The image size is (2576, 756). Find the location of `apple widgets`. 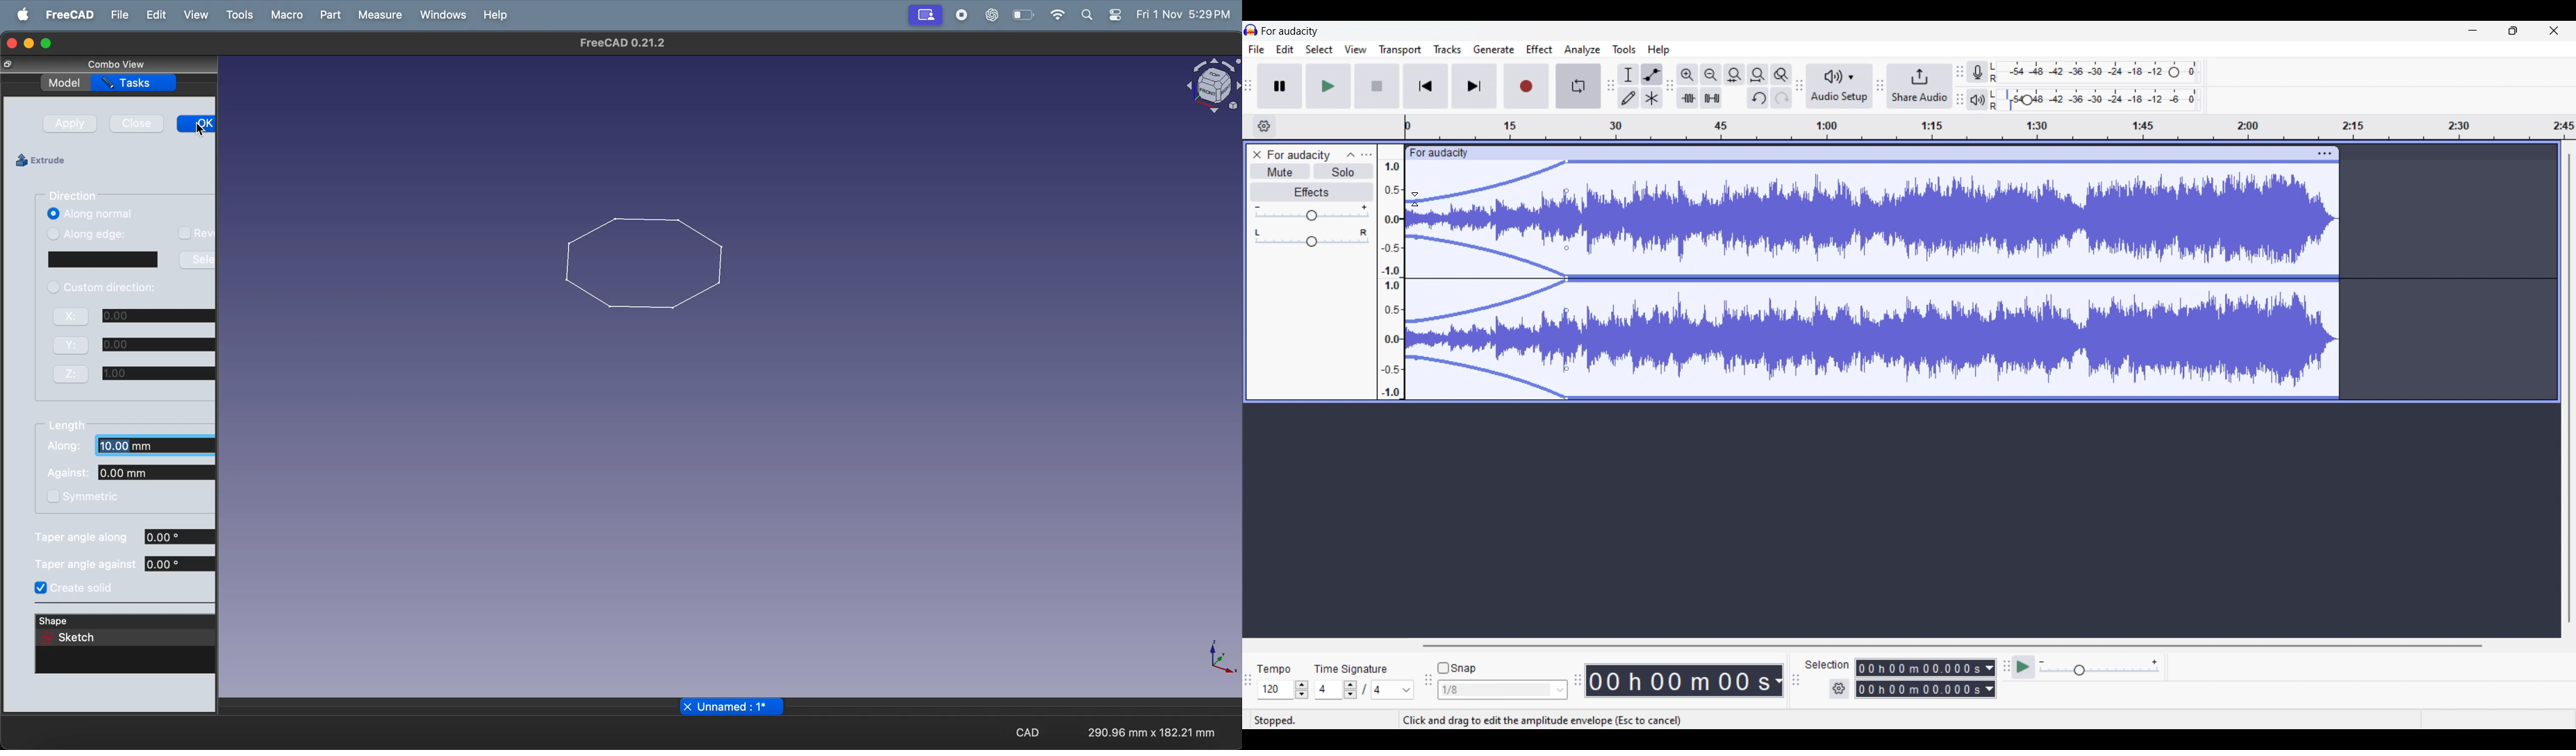

apple widgets is located at coordinates (1097, 14).